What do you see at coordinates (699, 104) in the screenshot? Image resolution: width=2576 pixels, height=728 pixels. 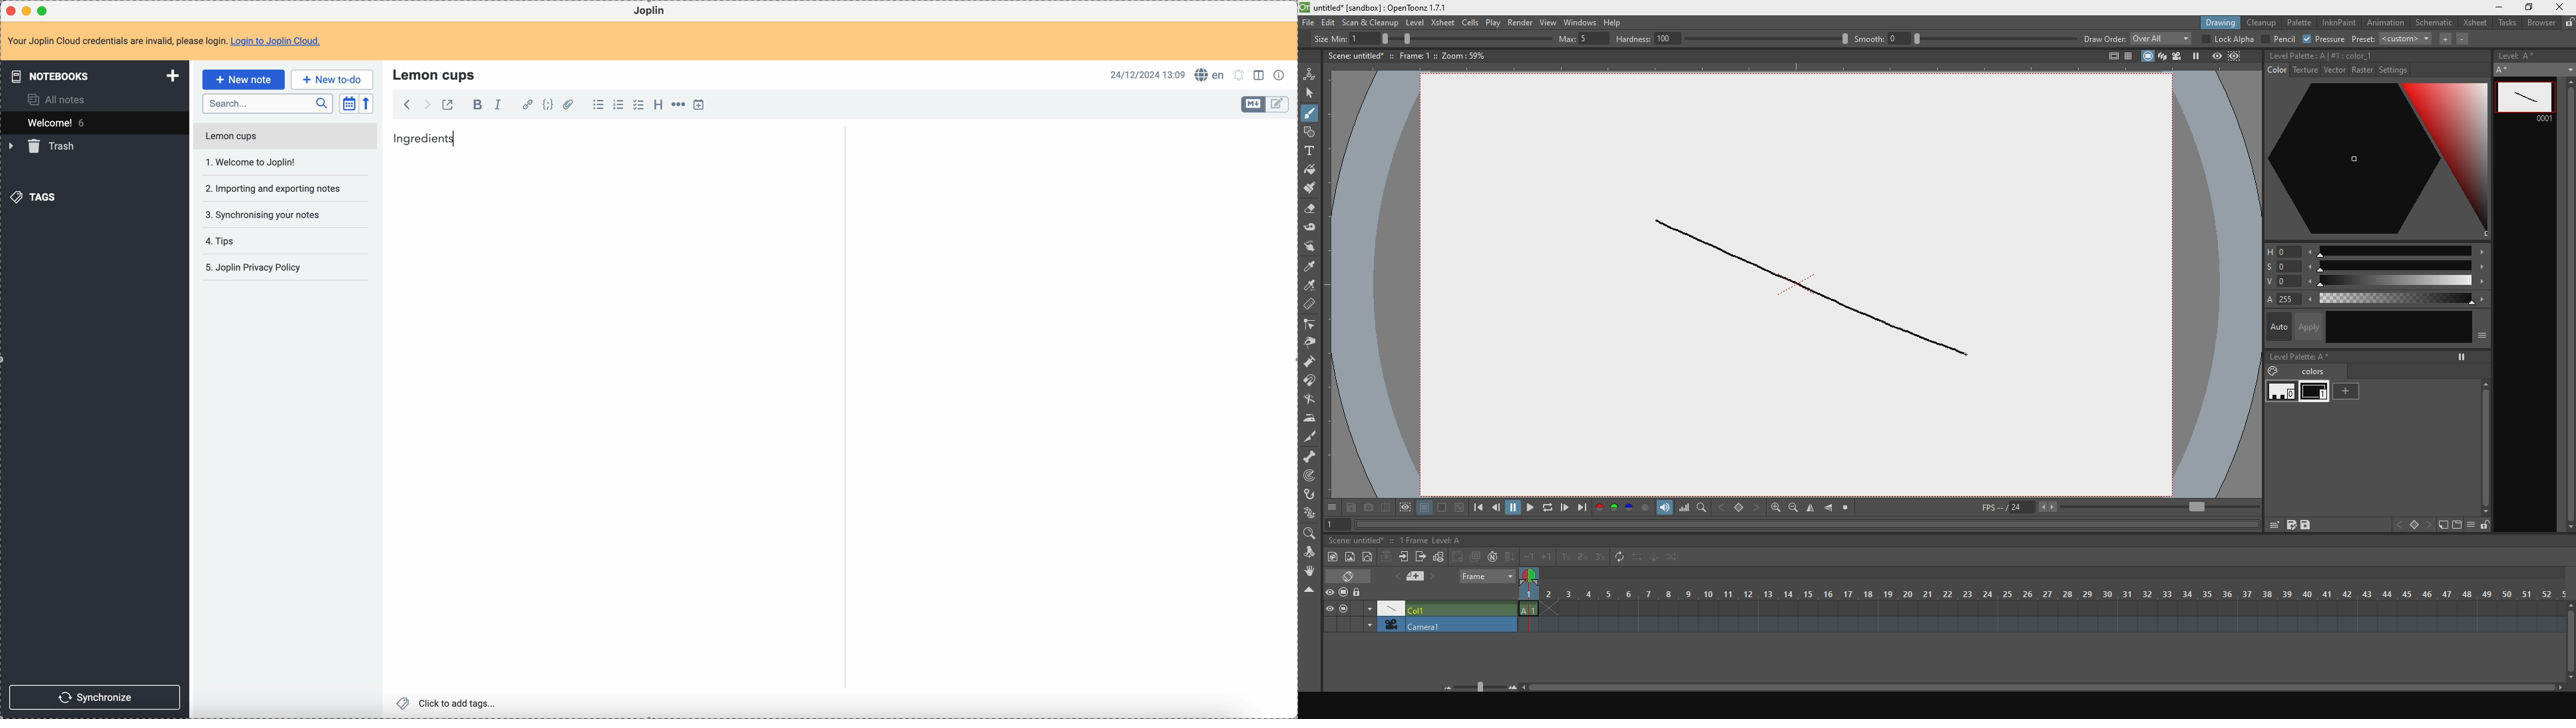 I see `insert time` at bounding box center [699, 104].